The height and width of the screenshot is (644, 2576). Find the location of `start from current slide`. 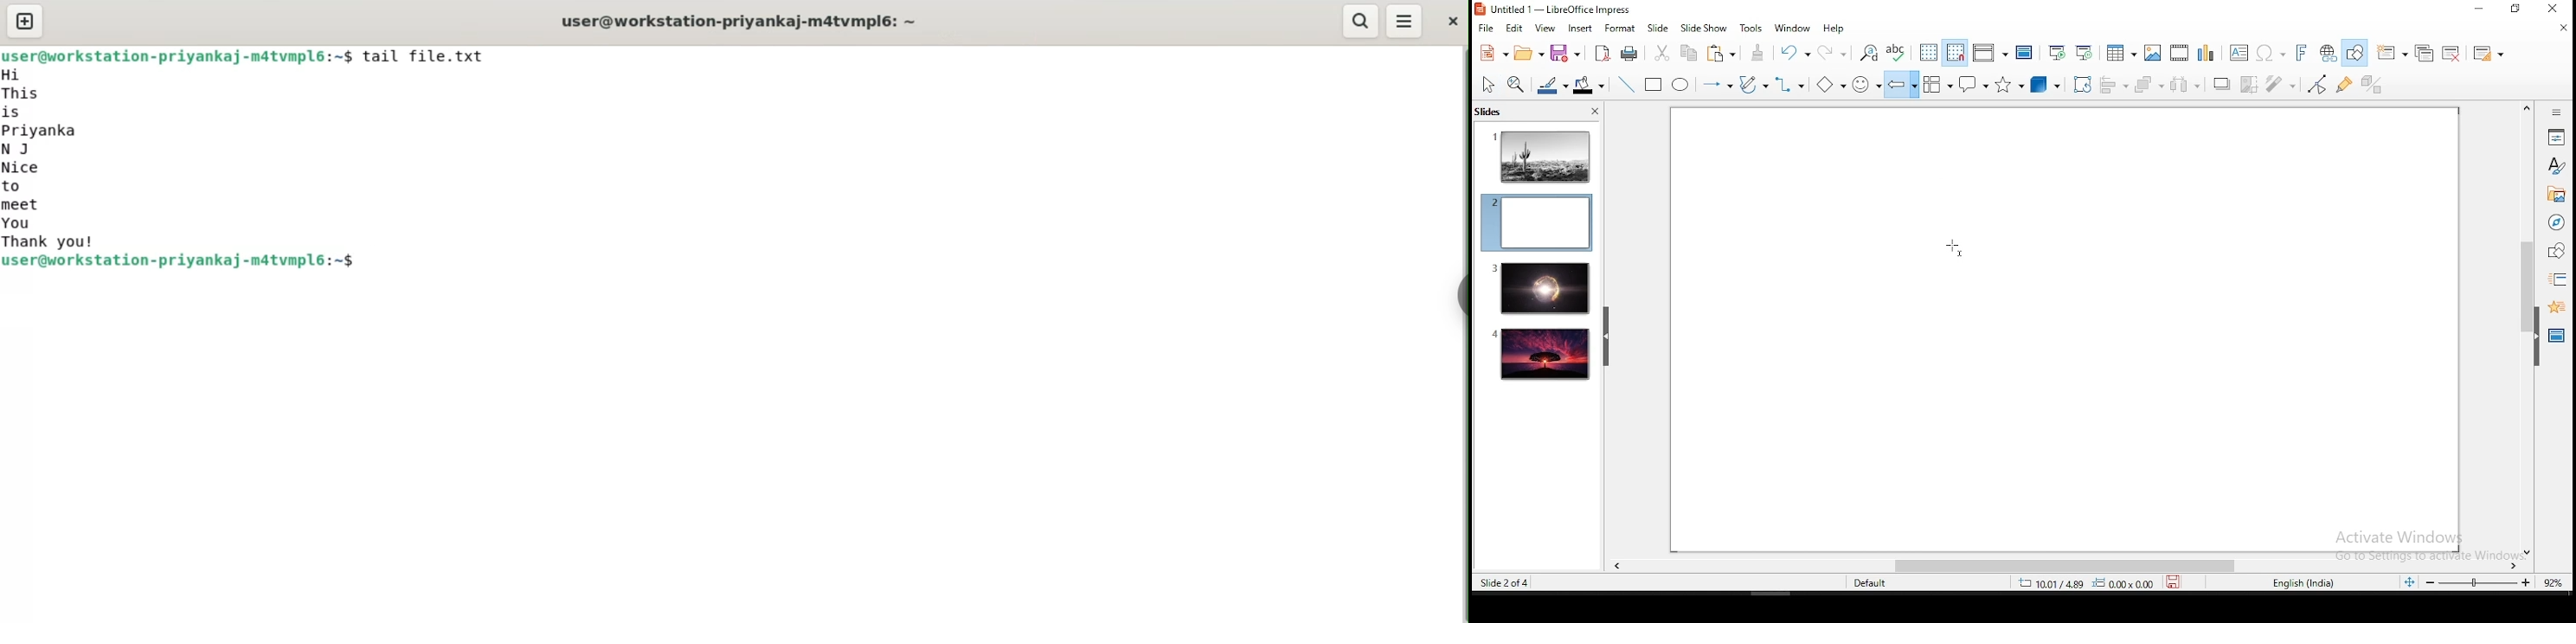

start from current slide is located at coordinates (2085, 52).